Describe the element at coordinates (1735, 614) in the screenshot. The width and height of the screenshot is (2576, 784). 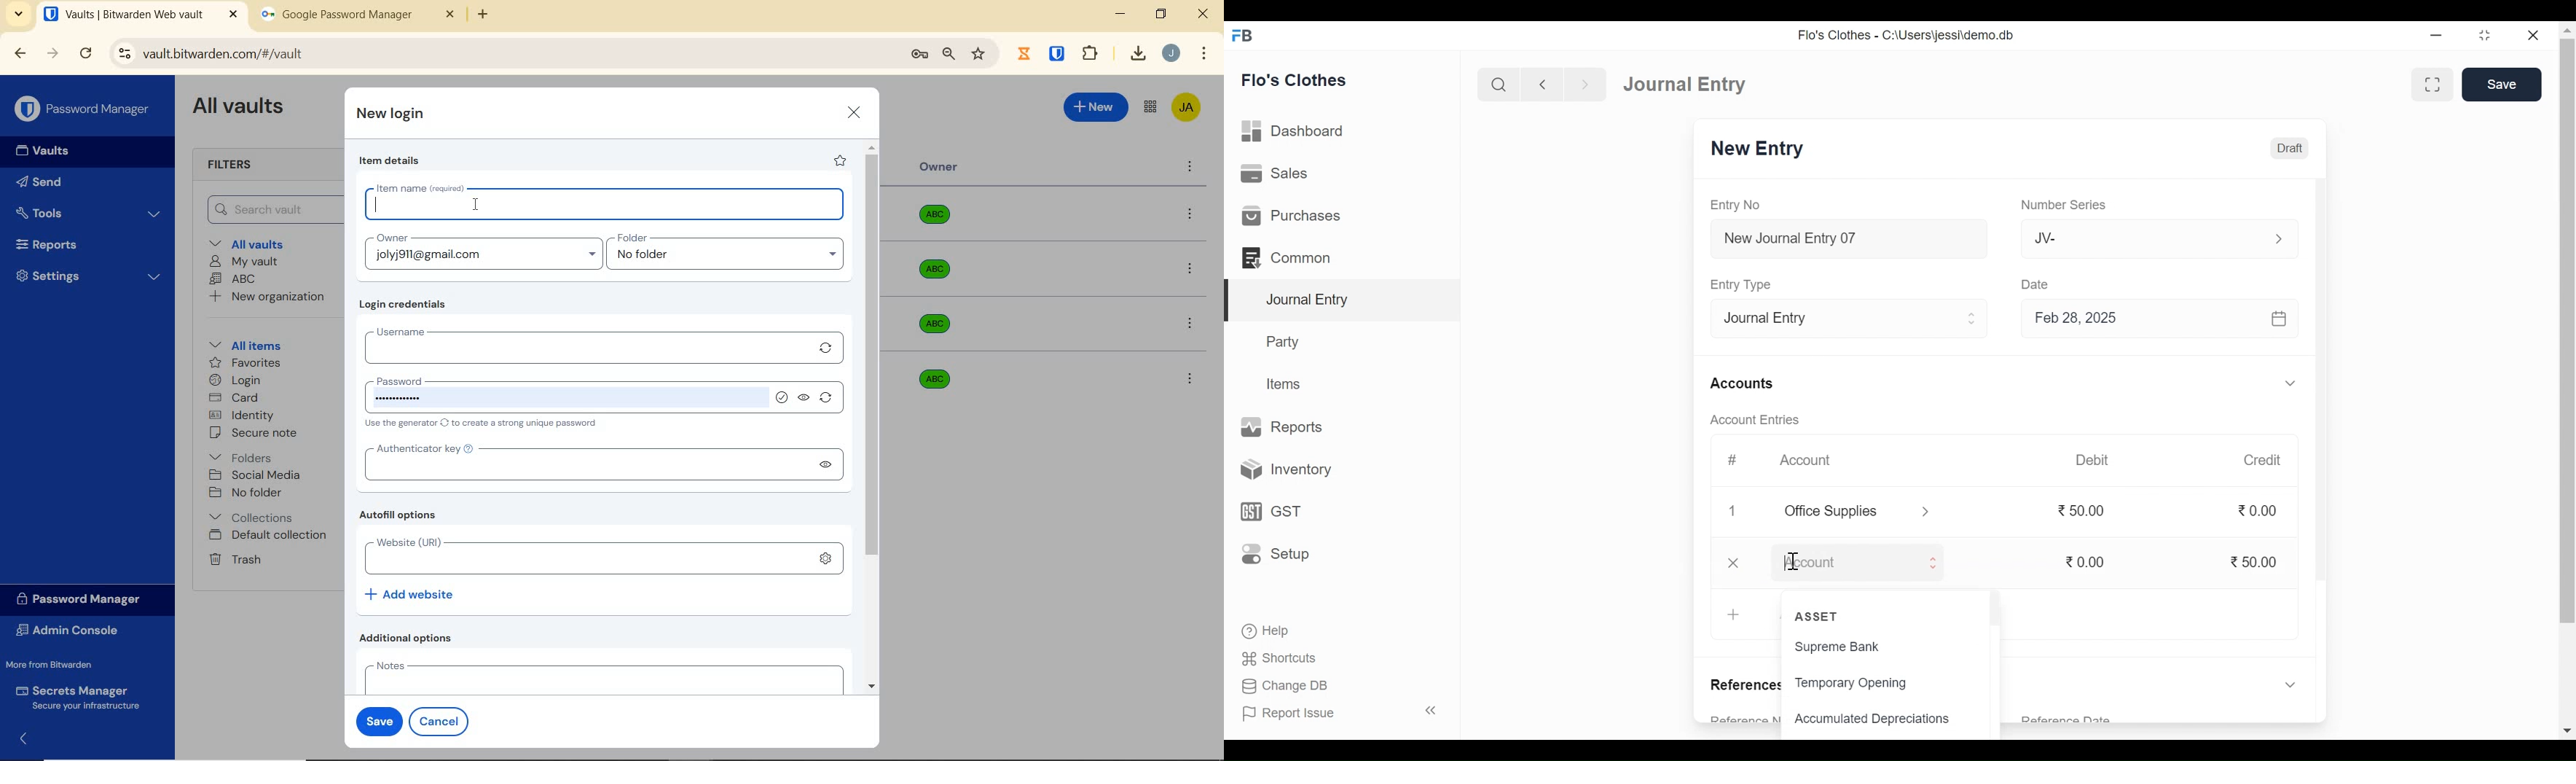
I see `+ Add Row` at that location.